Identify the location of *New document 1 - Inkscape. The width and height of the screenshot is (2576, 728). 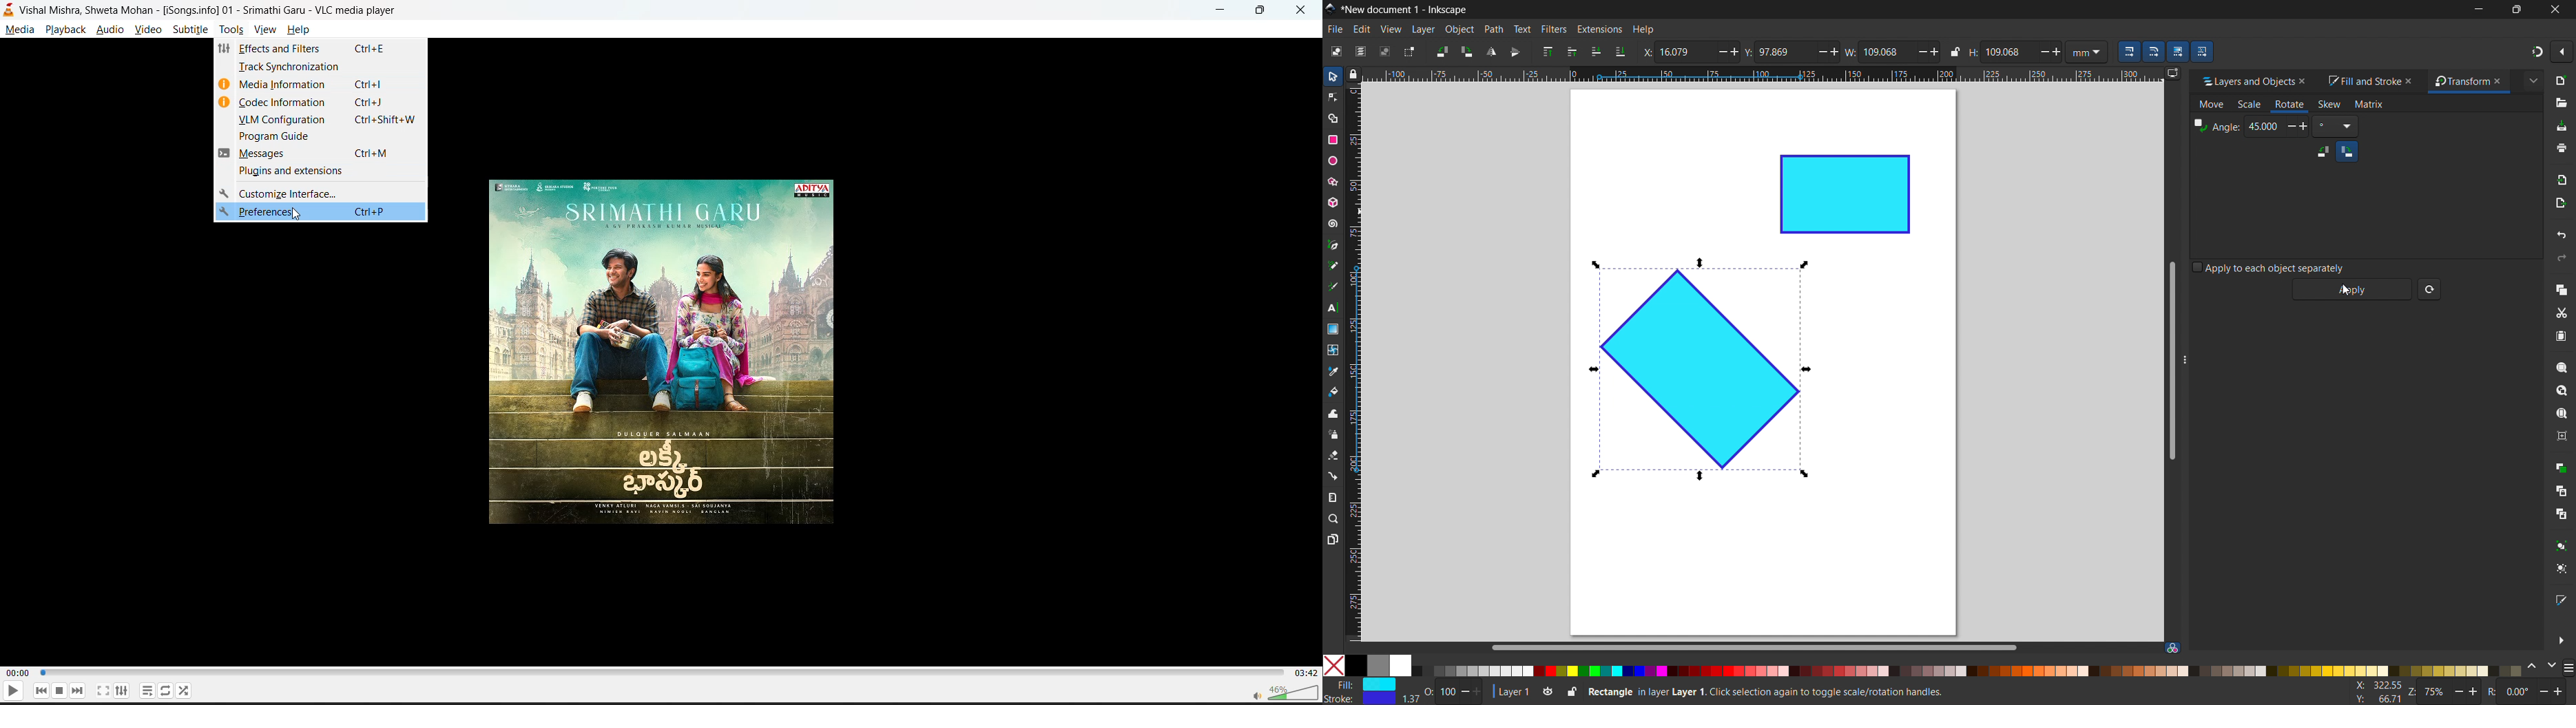
(1405, 10).